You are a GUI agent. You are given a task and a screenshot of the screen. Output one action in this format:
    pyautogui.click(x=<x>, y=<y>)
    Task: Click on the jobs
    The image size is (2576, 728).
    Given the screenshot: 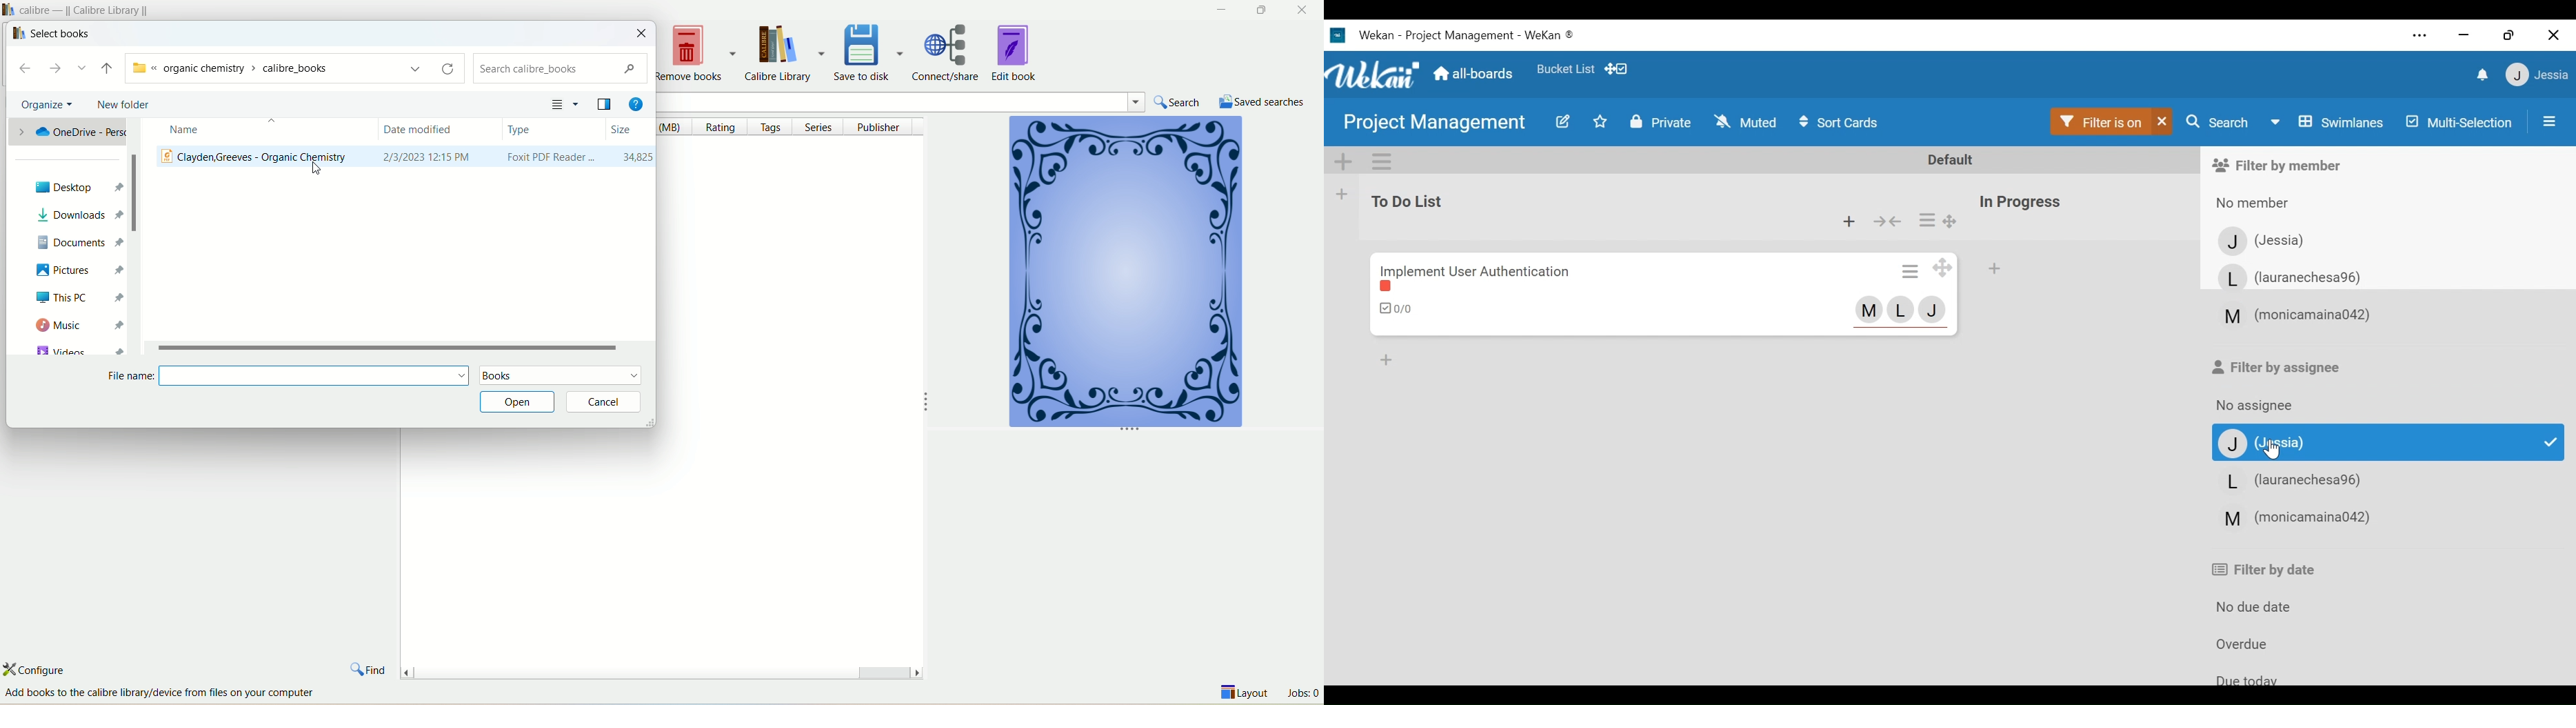 What is the action you would take?
    pyautogui.click(x=1302, y=695)
    